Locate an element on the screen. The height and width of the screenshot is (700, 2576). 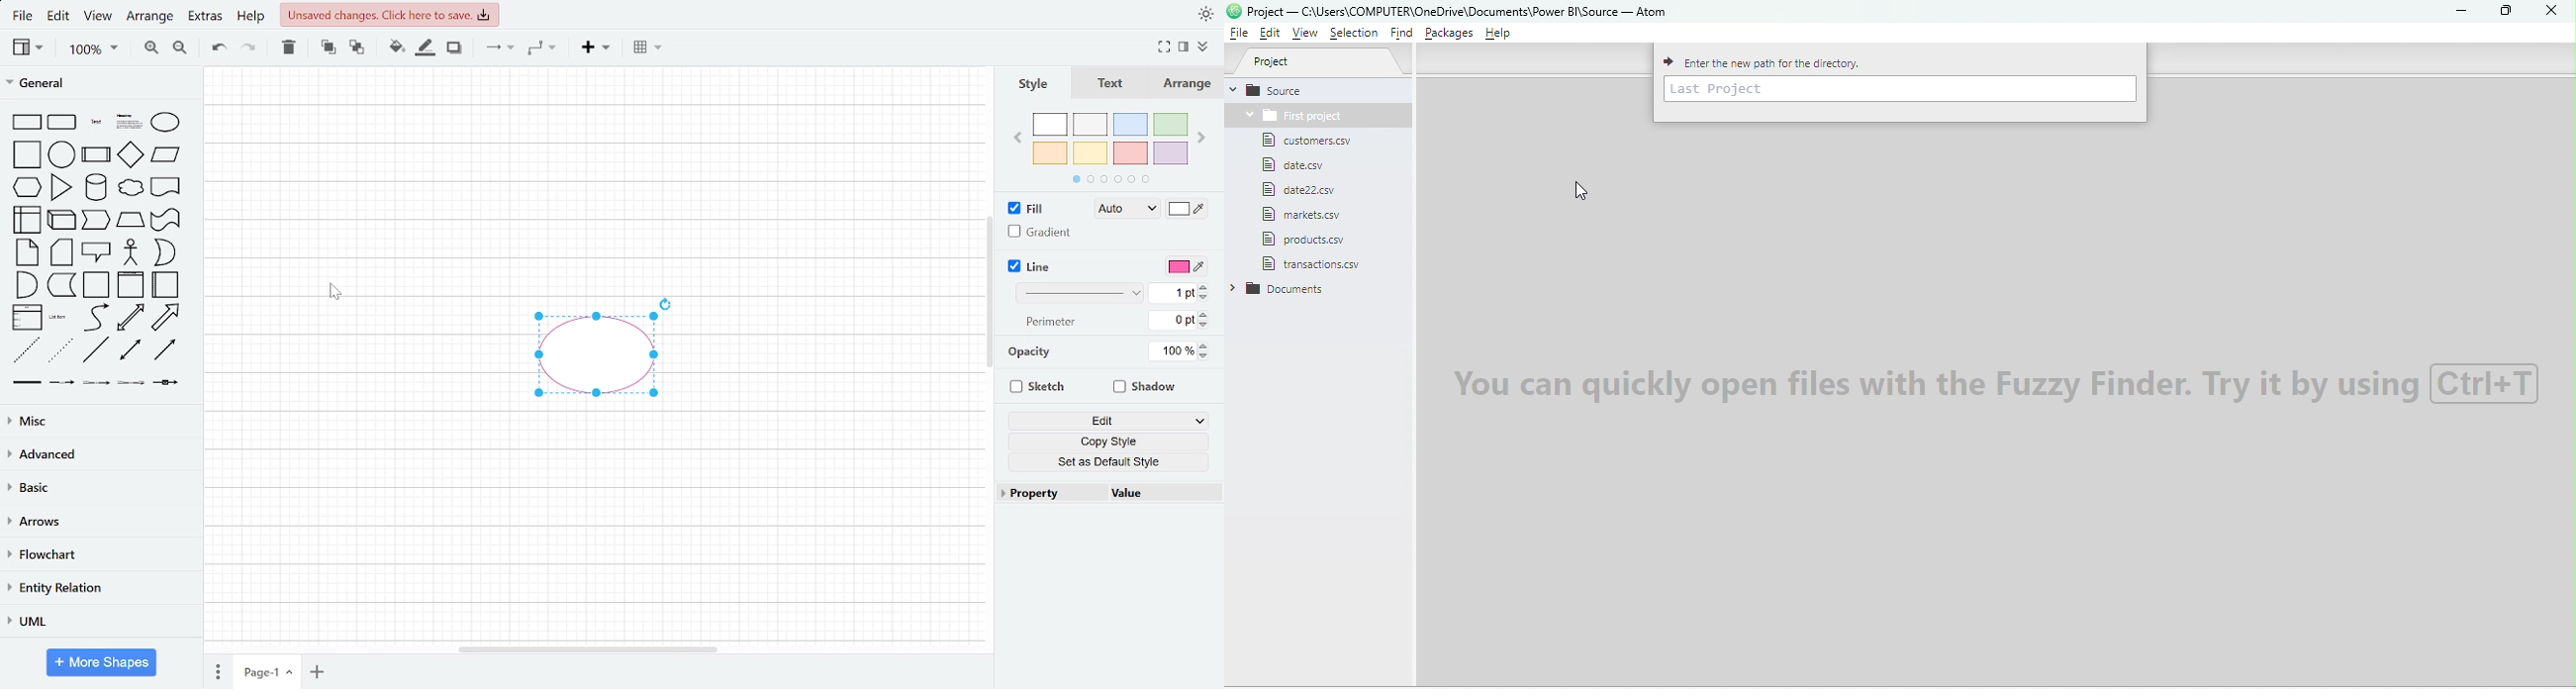
Increase line perimeter is located at coordinates (1204, 314).